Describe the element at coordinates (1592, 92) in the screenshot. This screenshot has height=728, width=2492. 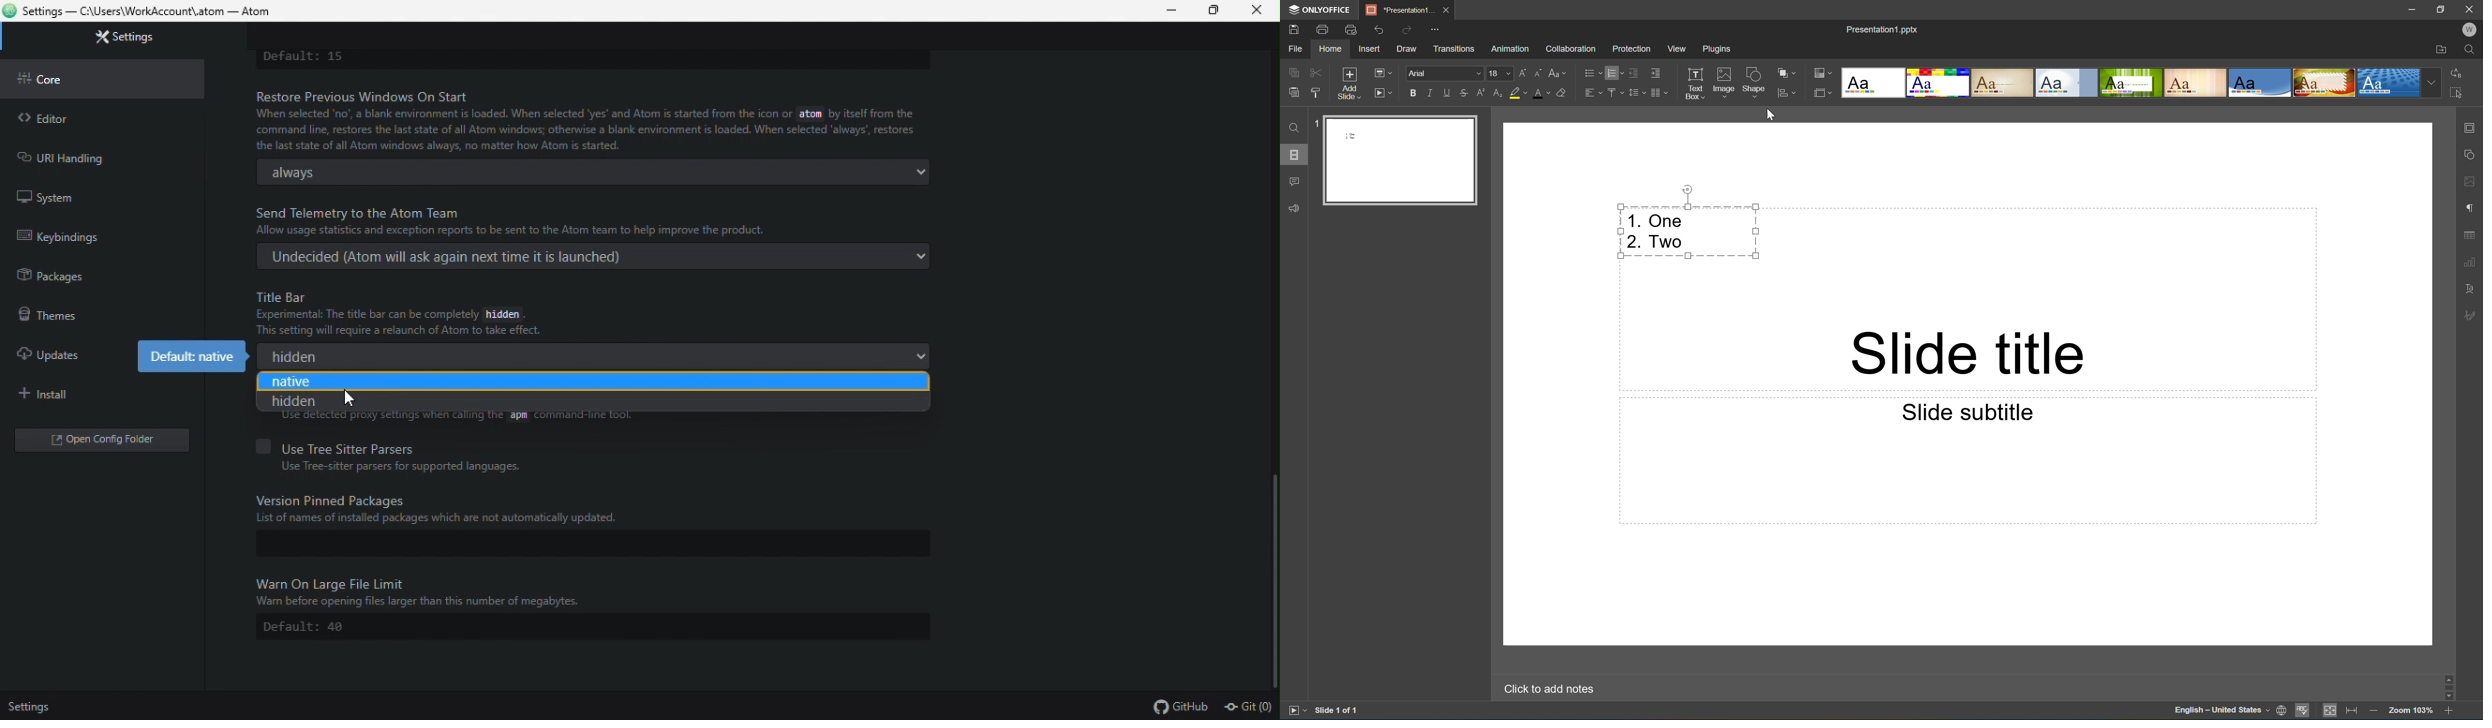
I see `Horizontal align` at that location.